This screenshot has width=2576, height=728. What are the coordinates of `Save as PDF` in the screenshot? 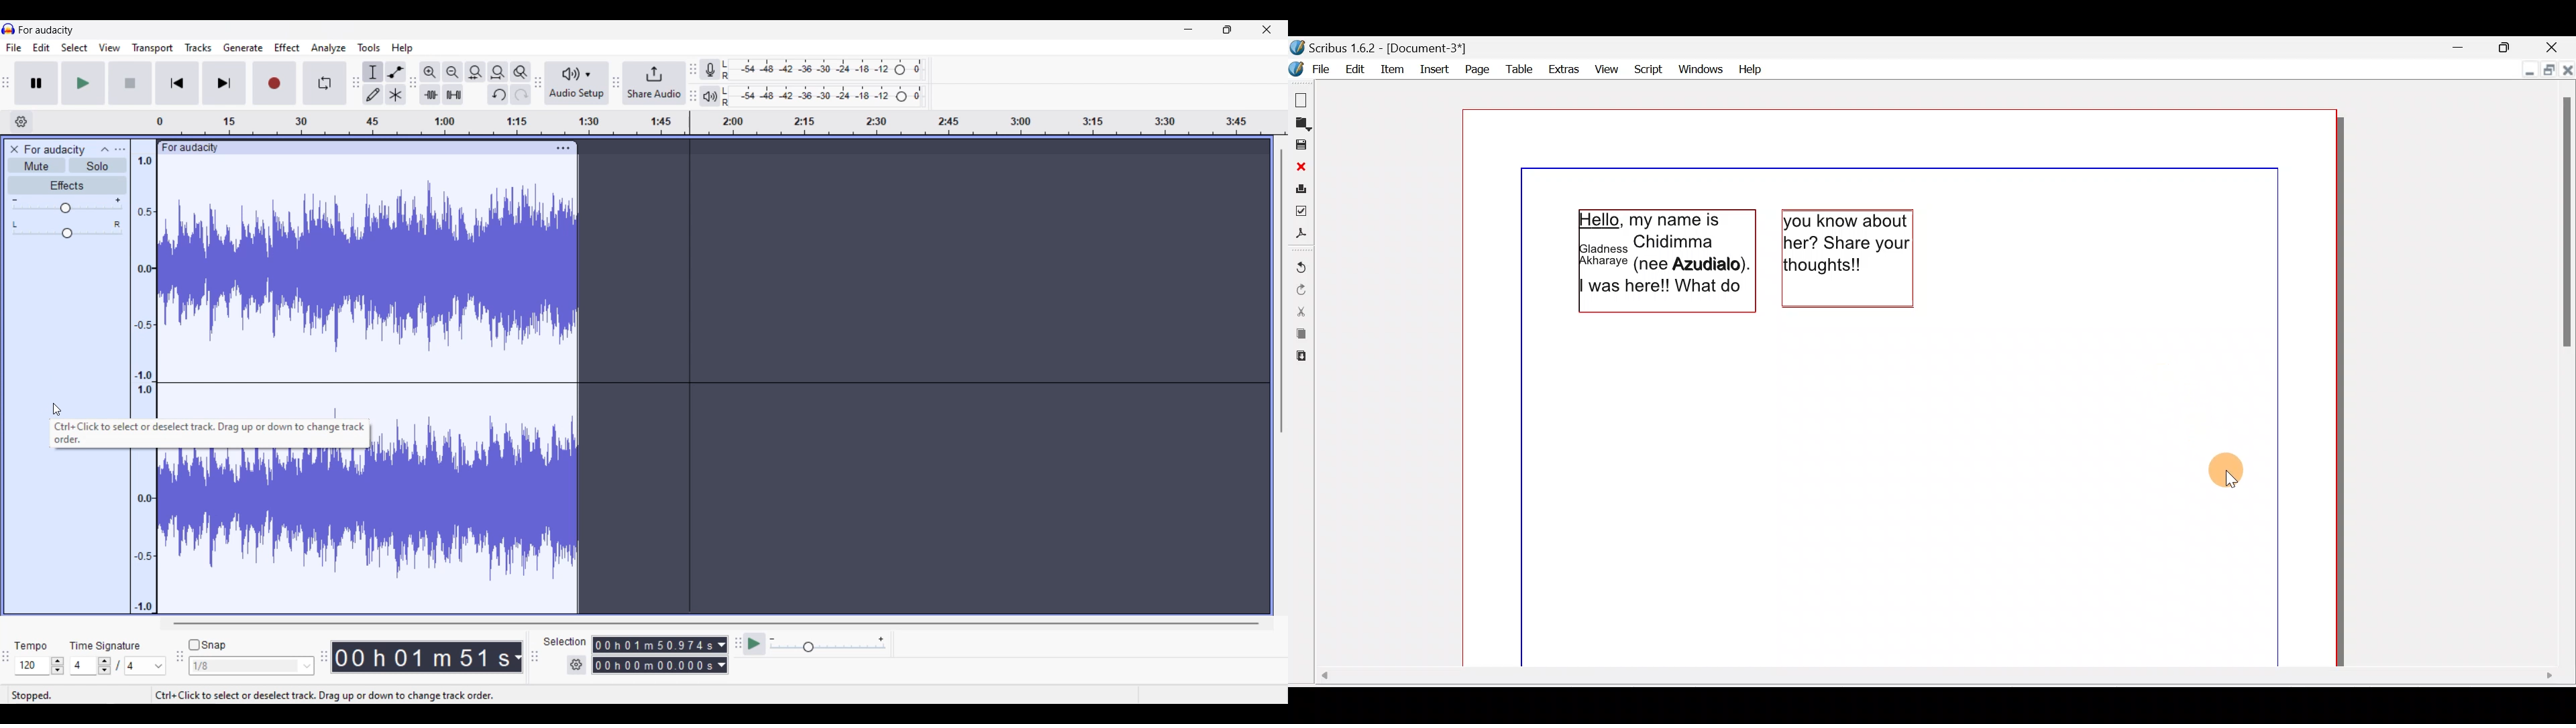 It's located at (1301, 235).